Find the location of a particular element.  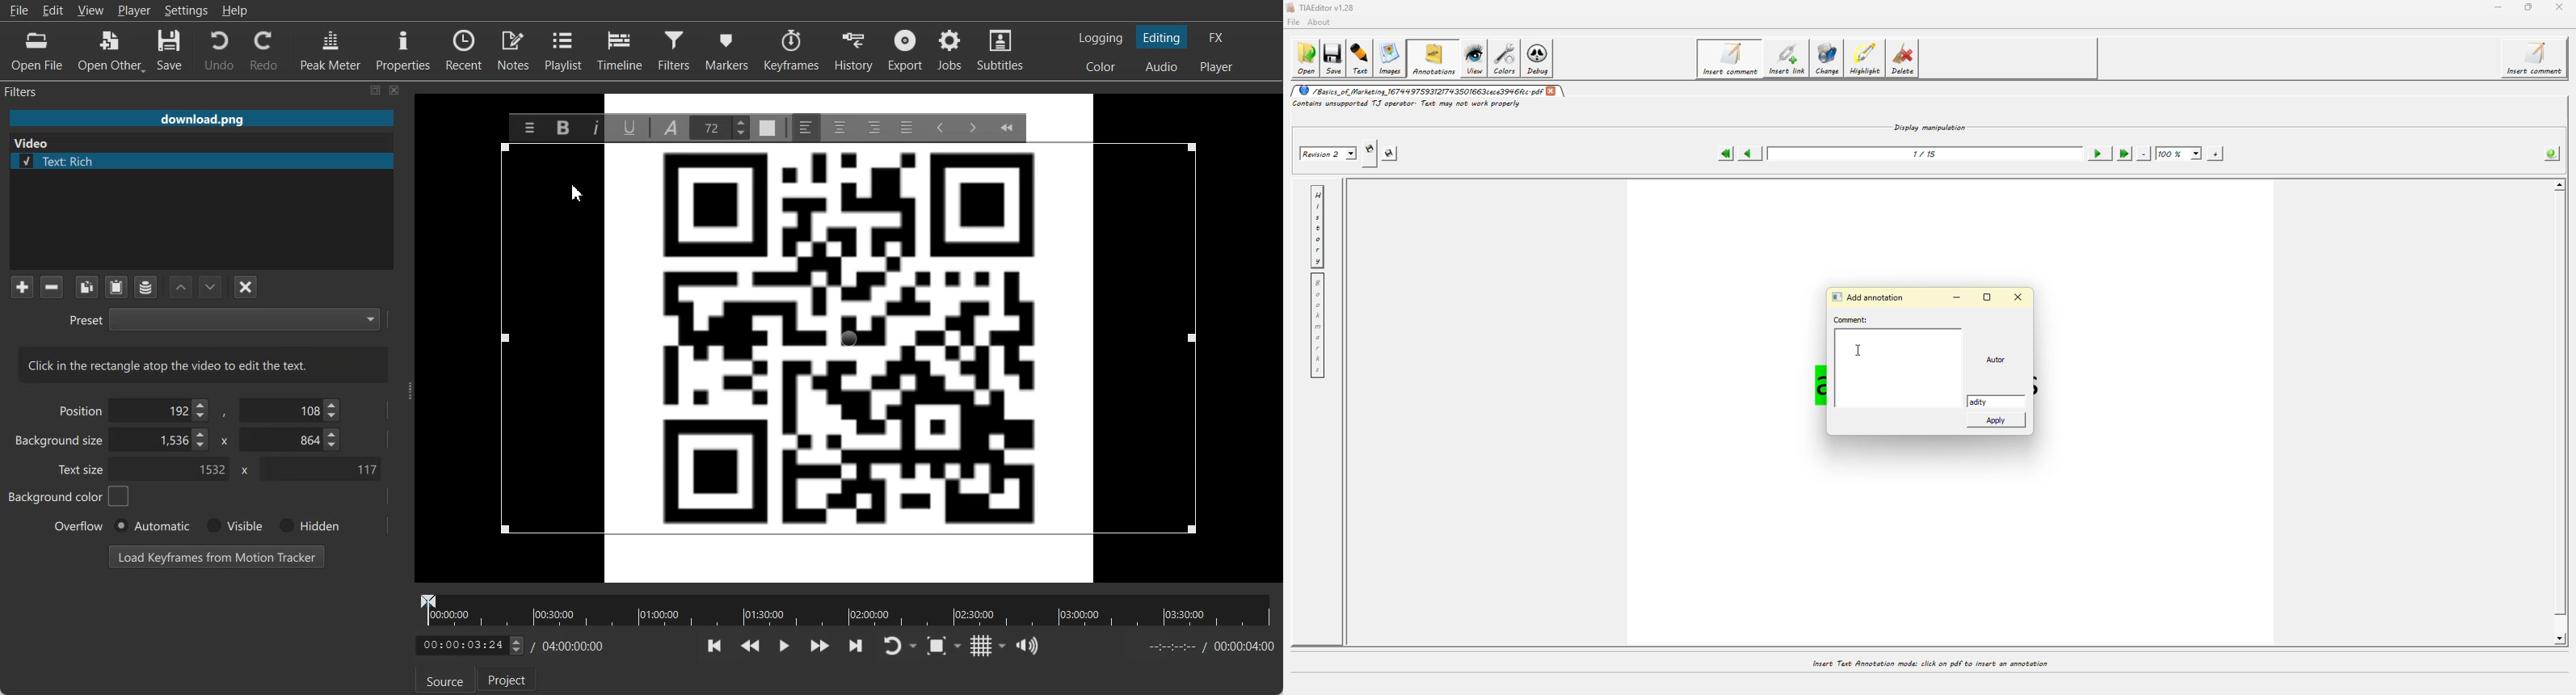

Play Quickly backward is located at coordinates (751, 646).